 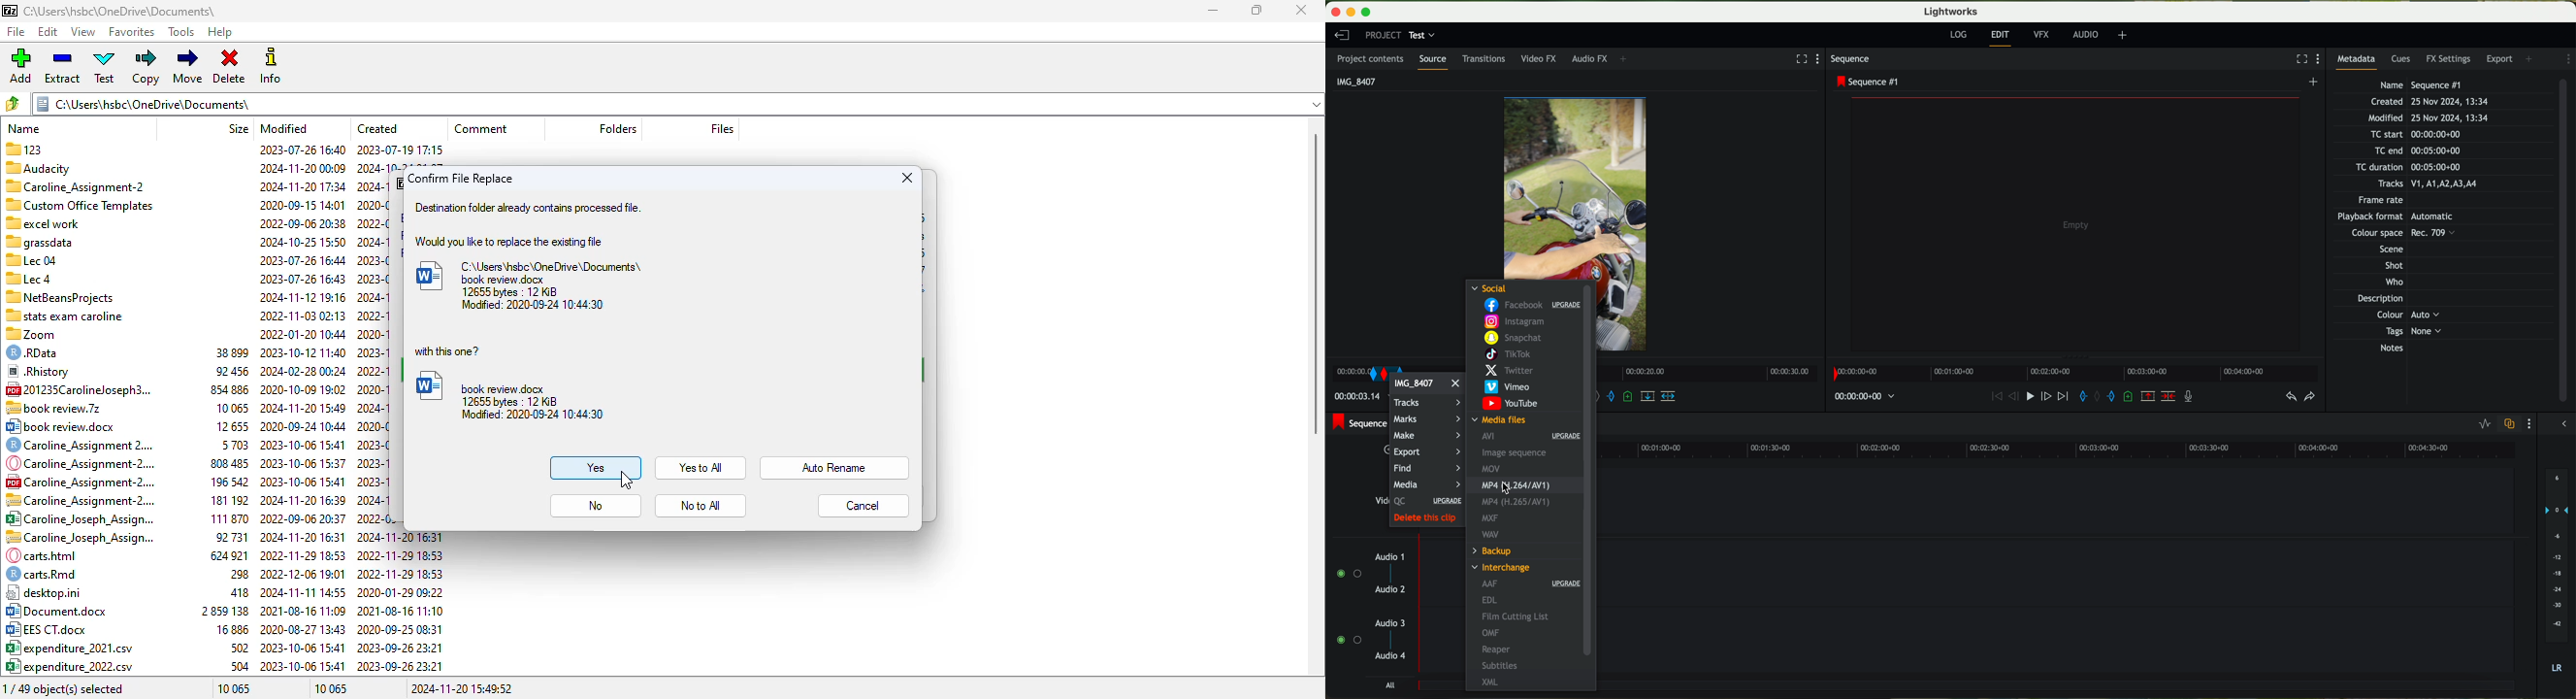 I want to click on Name, so click(x=2423, y=84).